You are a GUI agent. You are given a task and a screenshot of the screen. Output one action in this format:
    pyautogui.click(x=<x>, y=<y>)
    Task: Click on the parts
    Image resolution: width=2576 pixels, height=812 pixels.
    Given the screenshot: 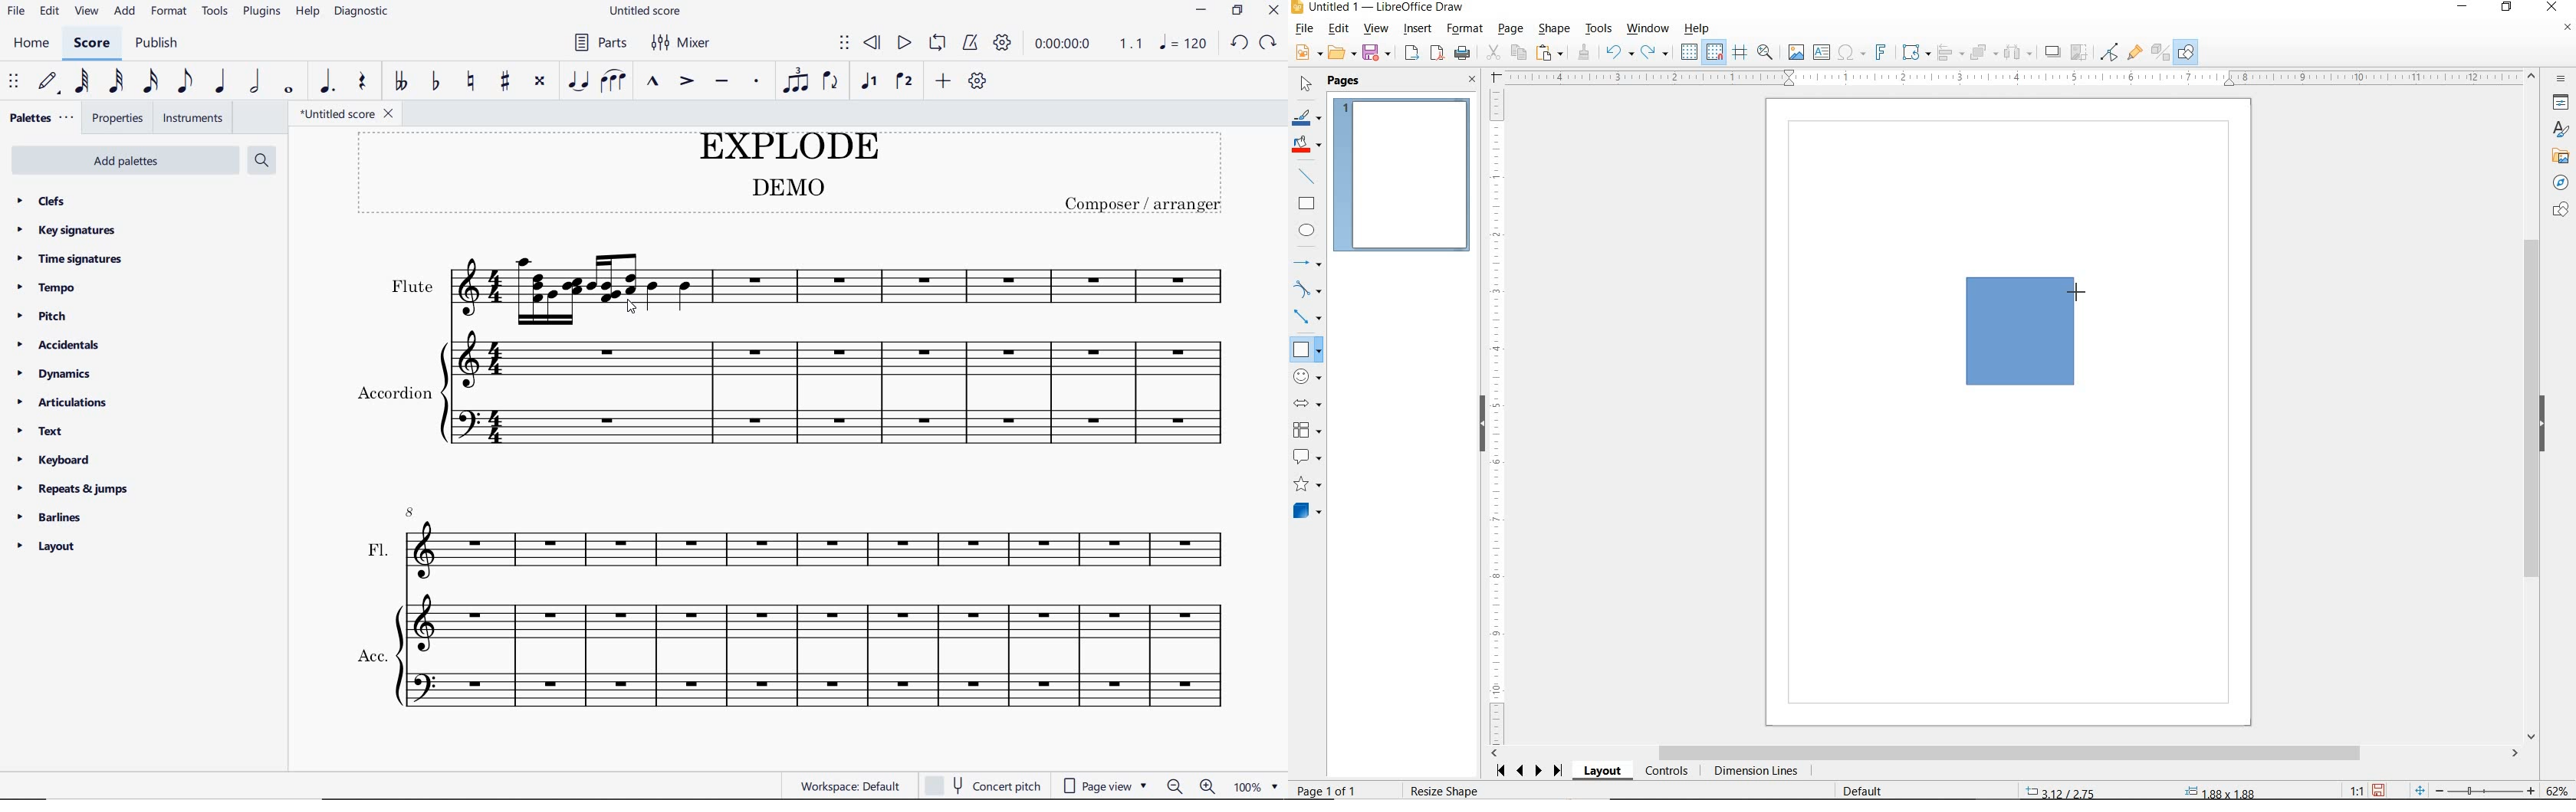 What is the action you would take?
    pyautogui.click(x=598, y=41)
    